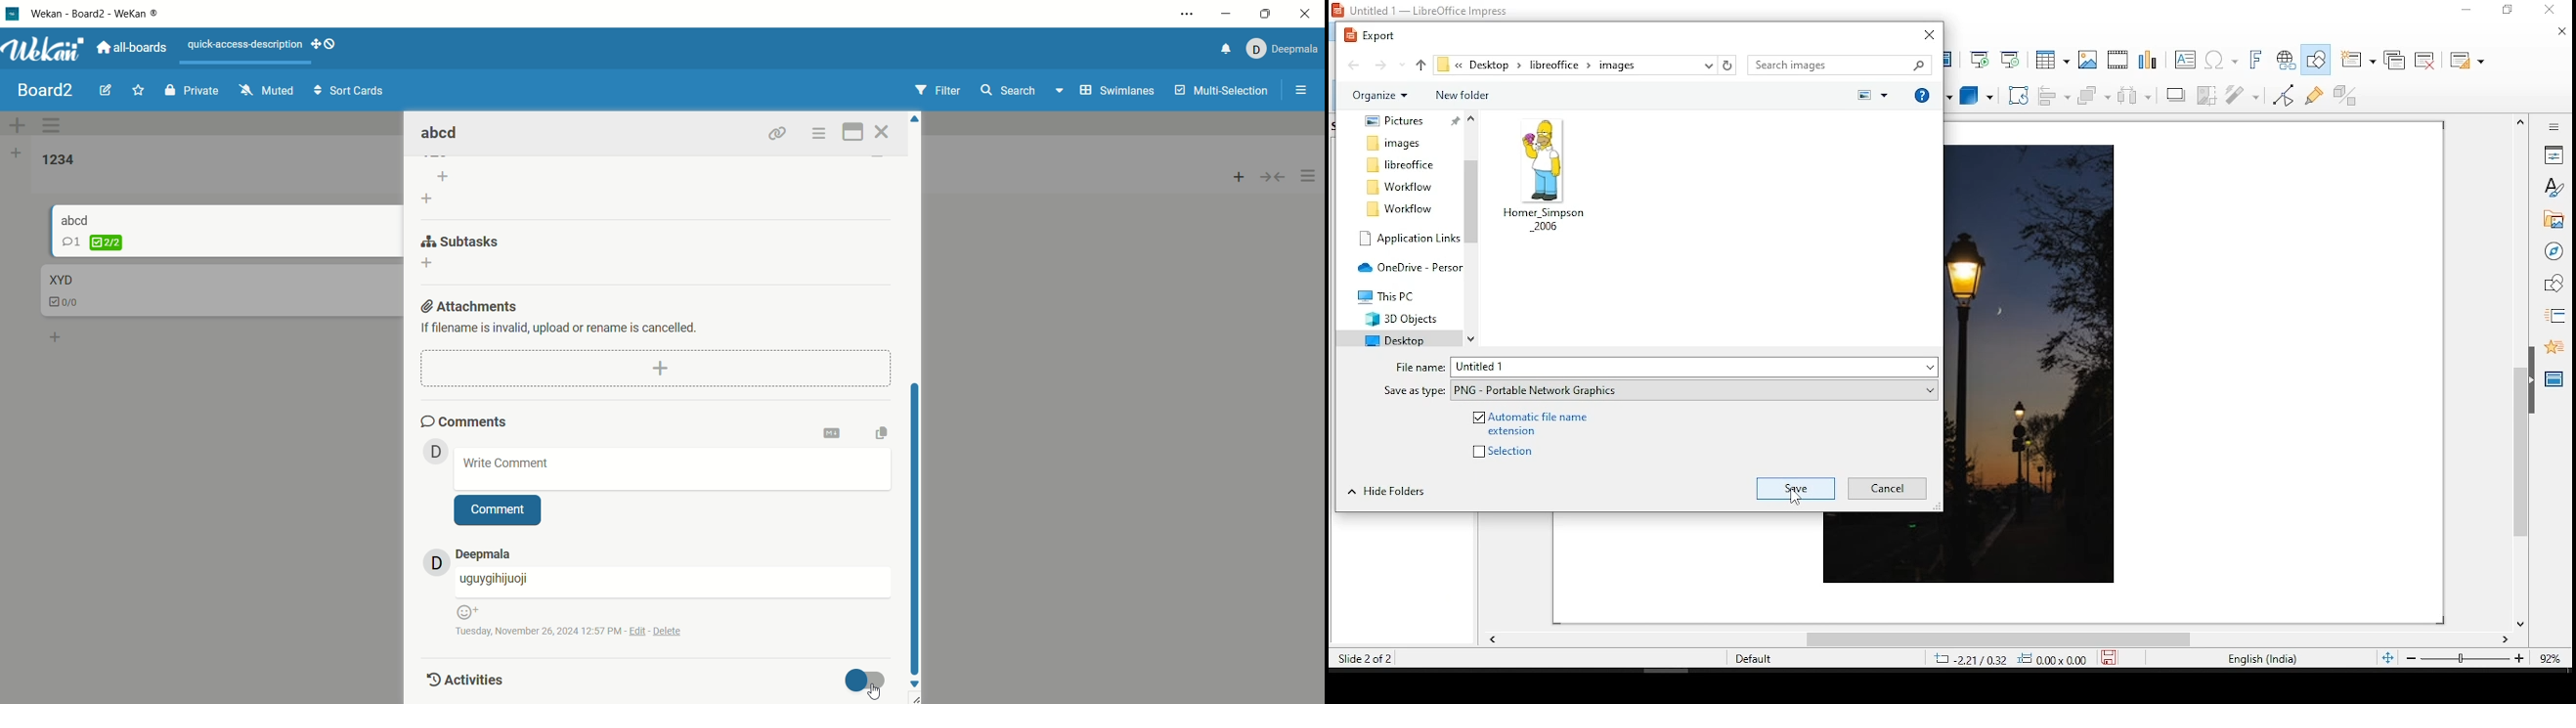 This screenshot has width=2576, height=728. What do you see at coordinates (1839, 66) in the screenshot?
I see `search bar` at bounding box center [1839, 66].